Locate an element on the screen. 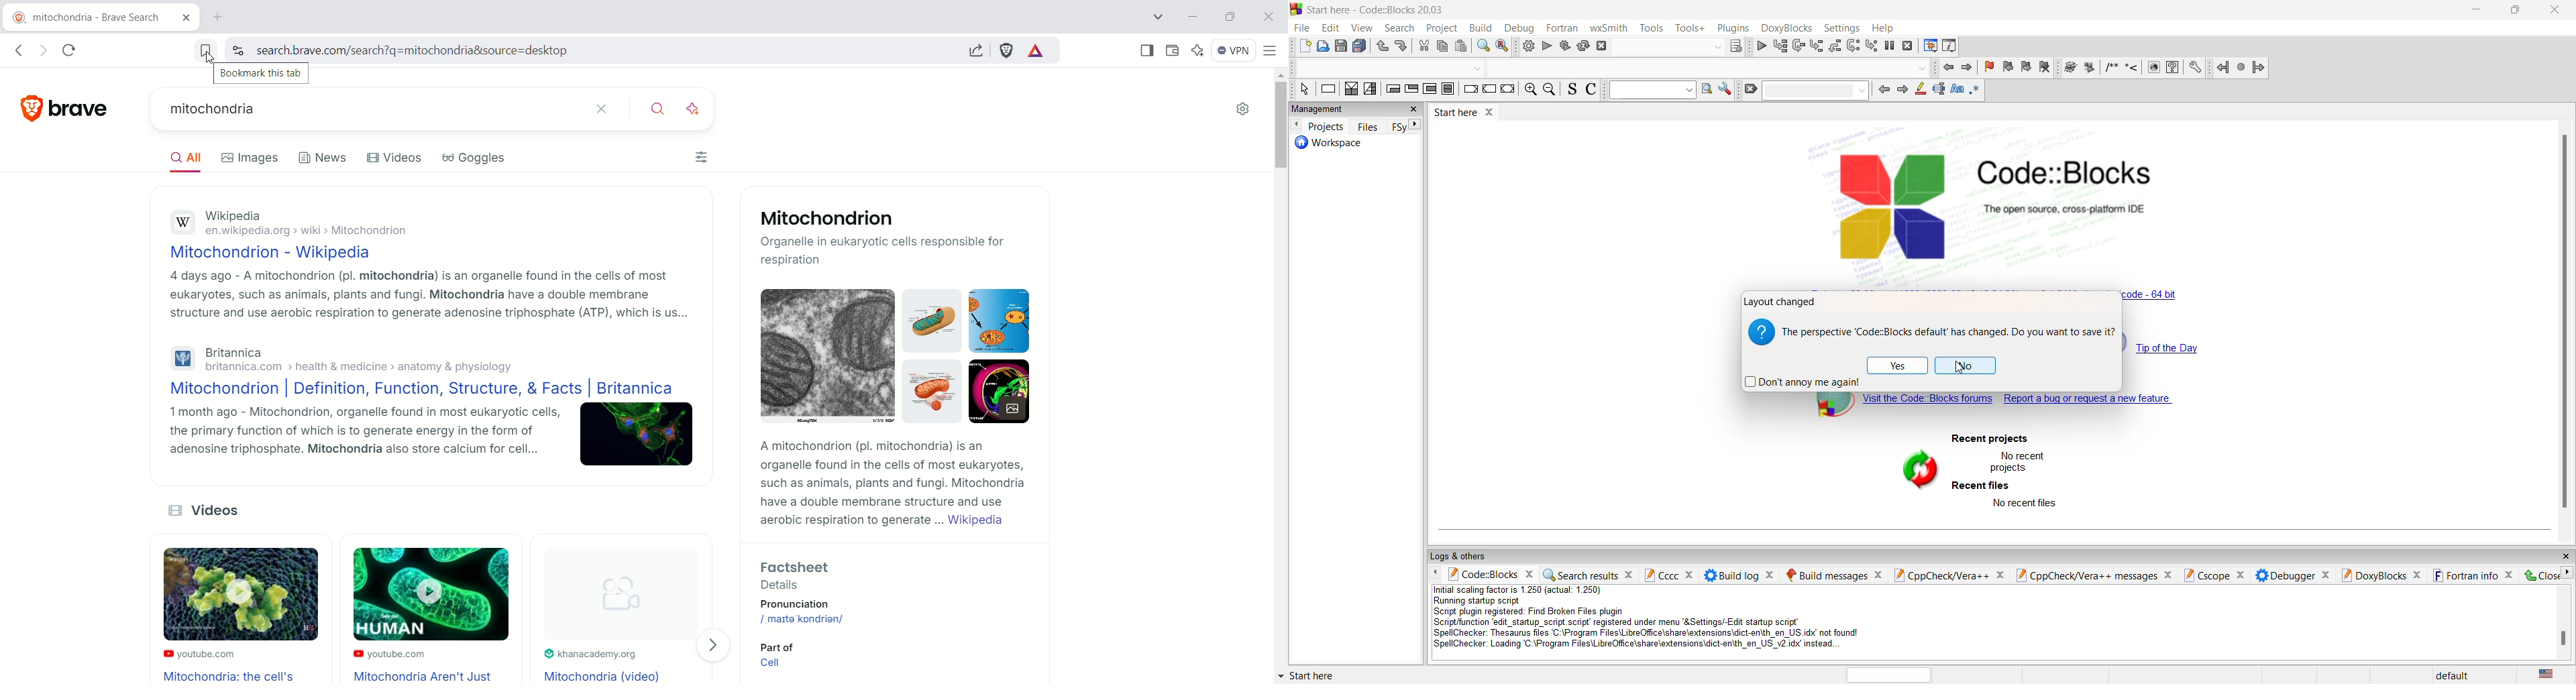 This screenshot has width=2576, height=700. show is located at coordinates (2154, 68).